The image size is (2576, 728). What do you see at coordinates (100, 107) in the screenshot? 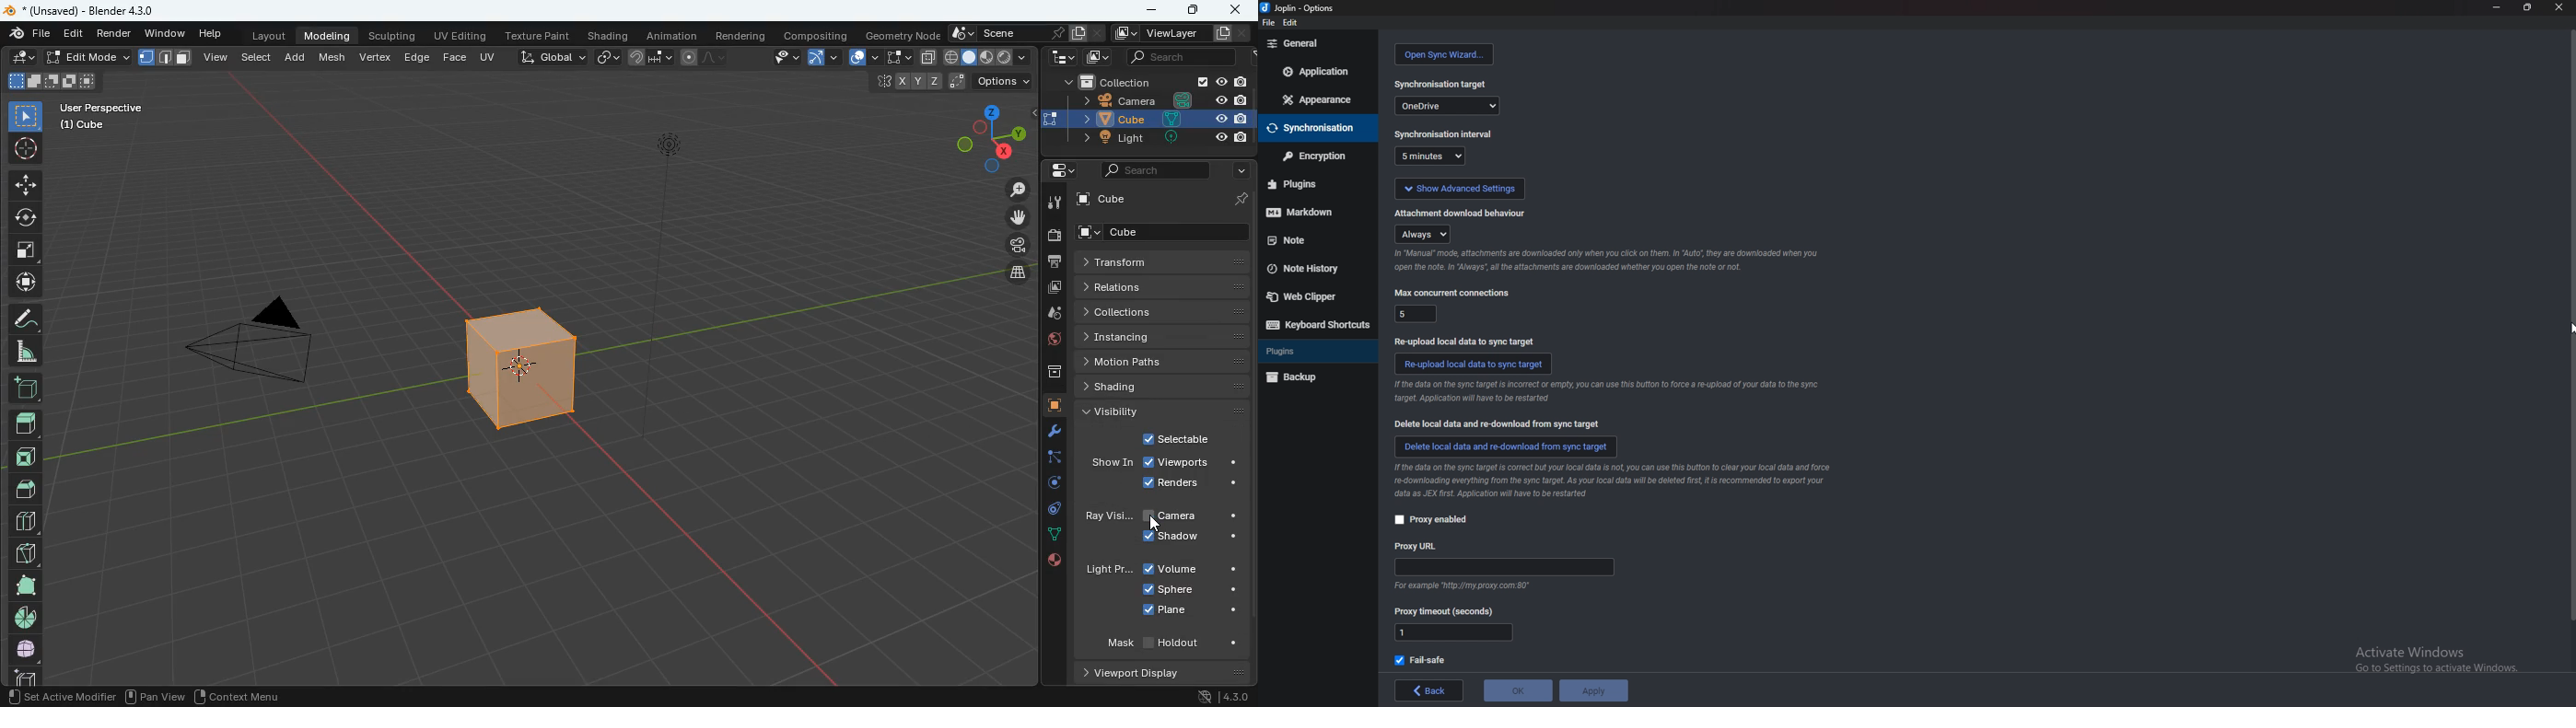
I see `User Perspective` at bounding box center [100, 107].